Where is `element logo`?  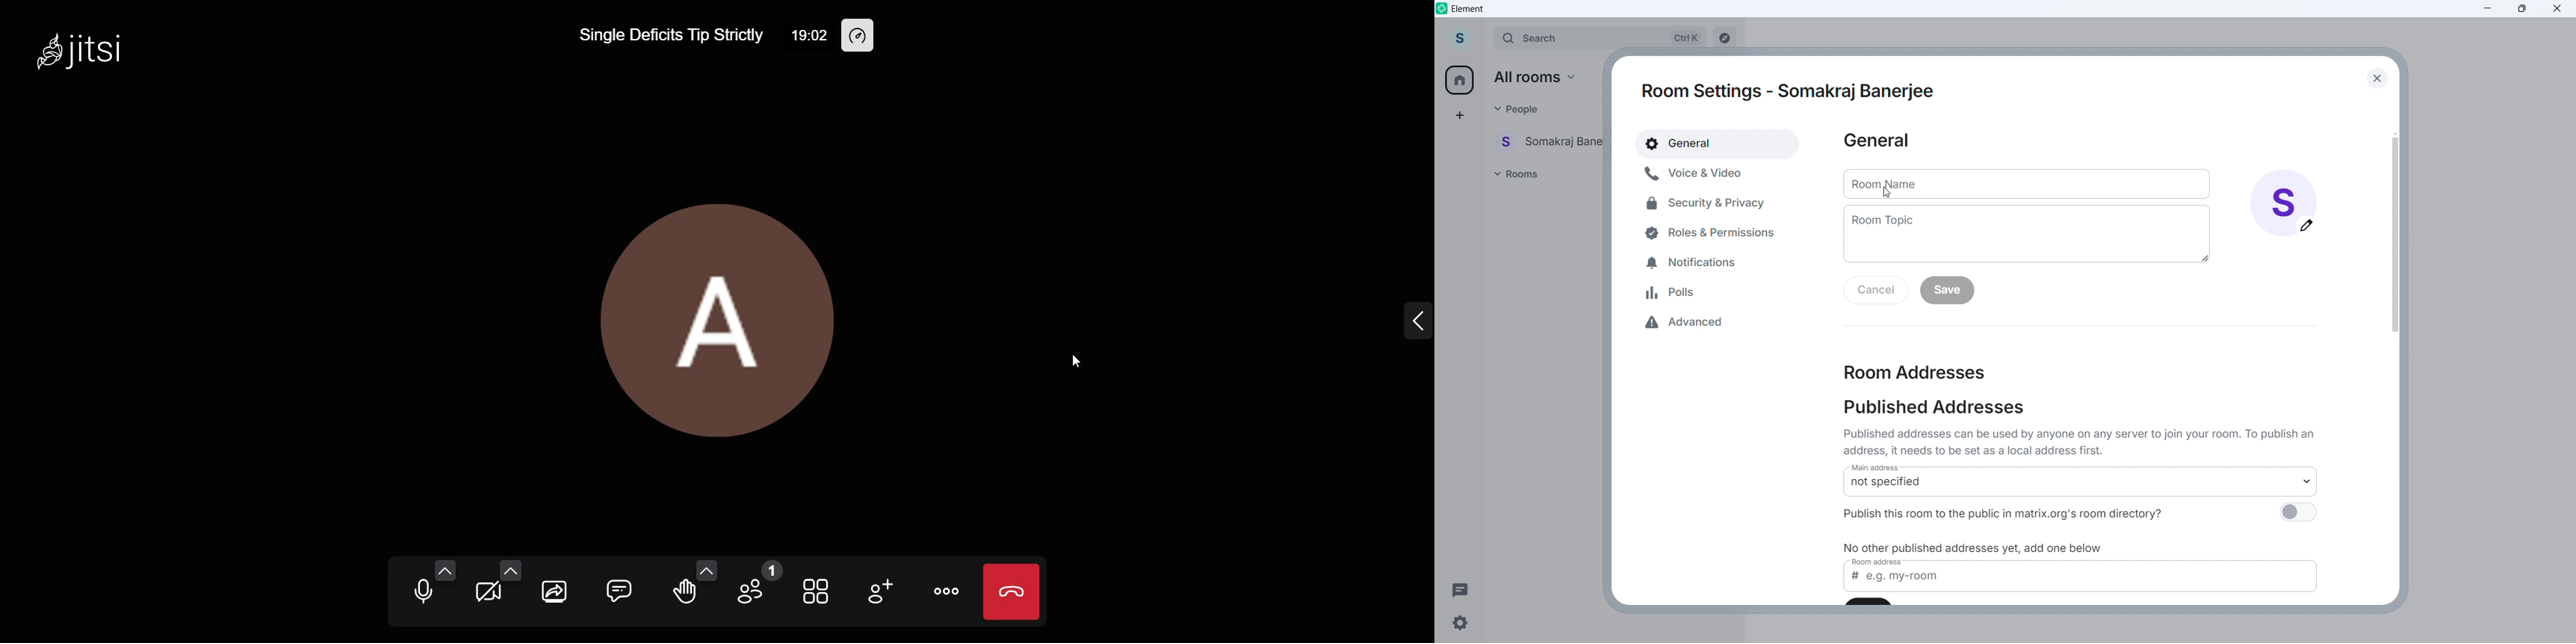 element logo is located at coordinates (1442, 8).